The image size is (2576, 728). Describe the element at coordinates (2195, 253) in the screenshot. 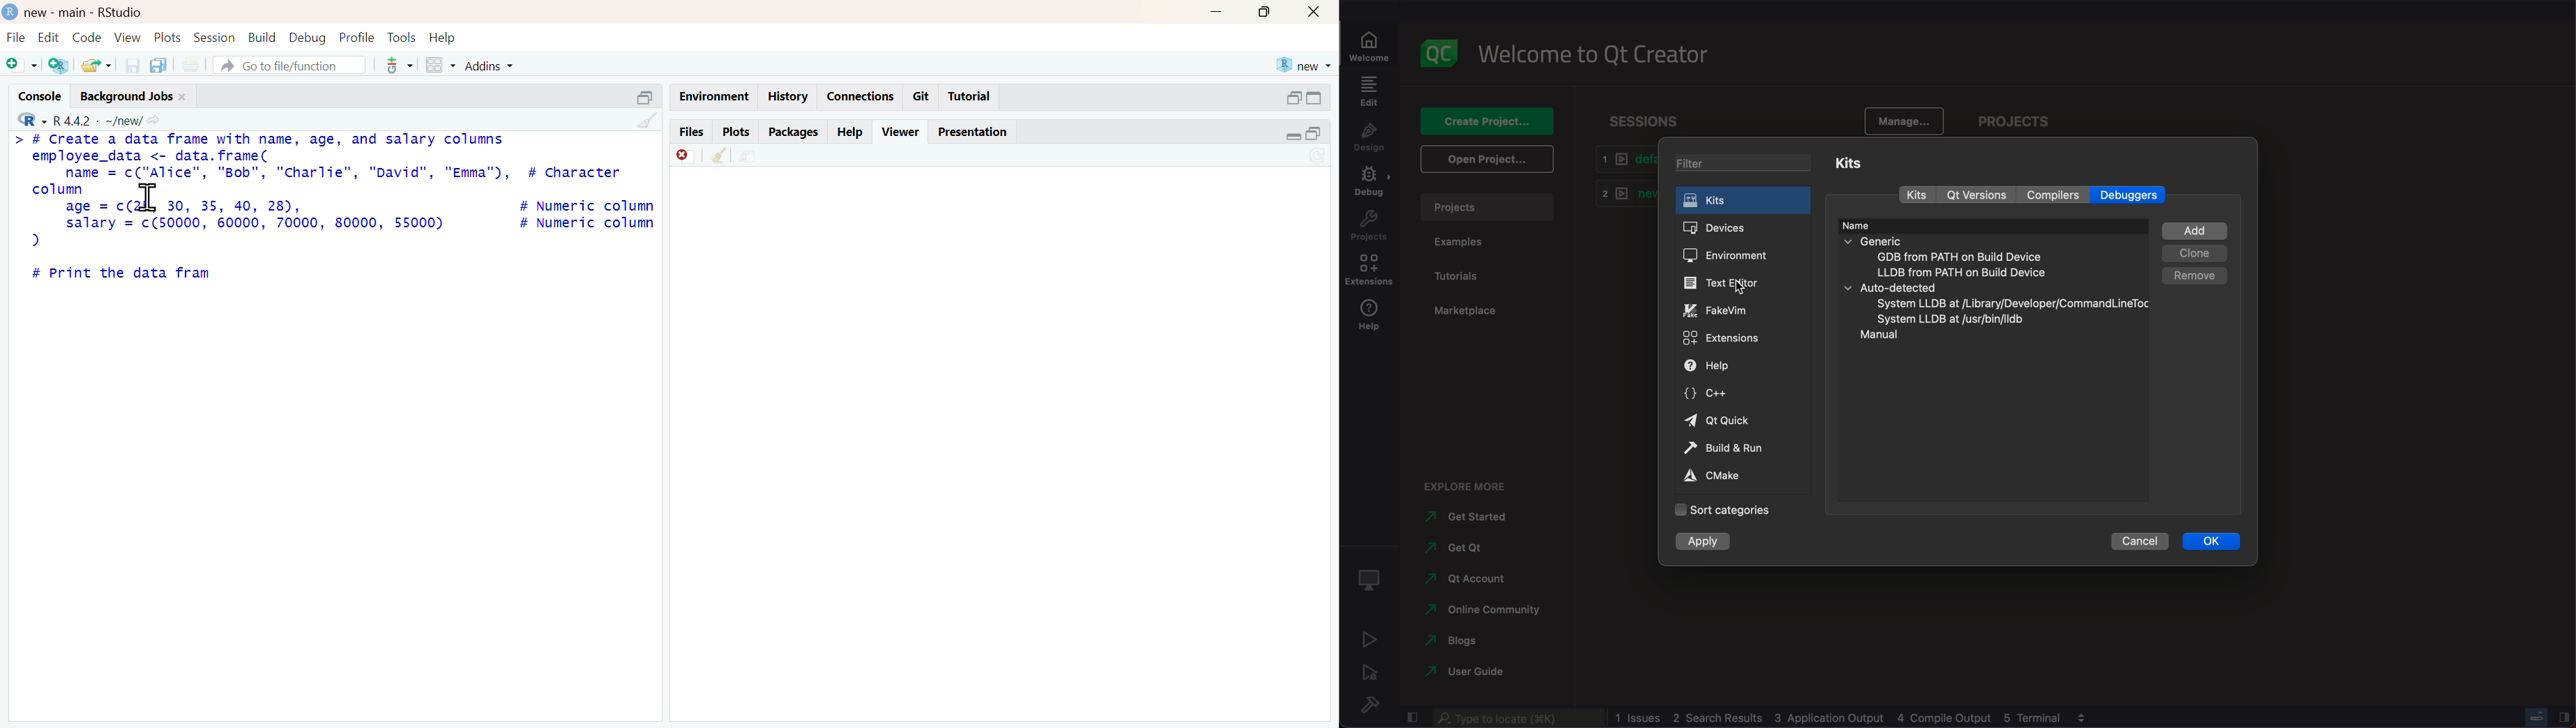

I see `clone` at that location.